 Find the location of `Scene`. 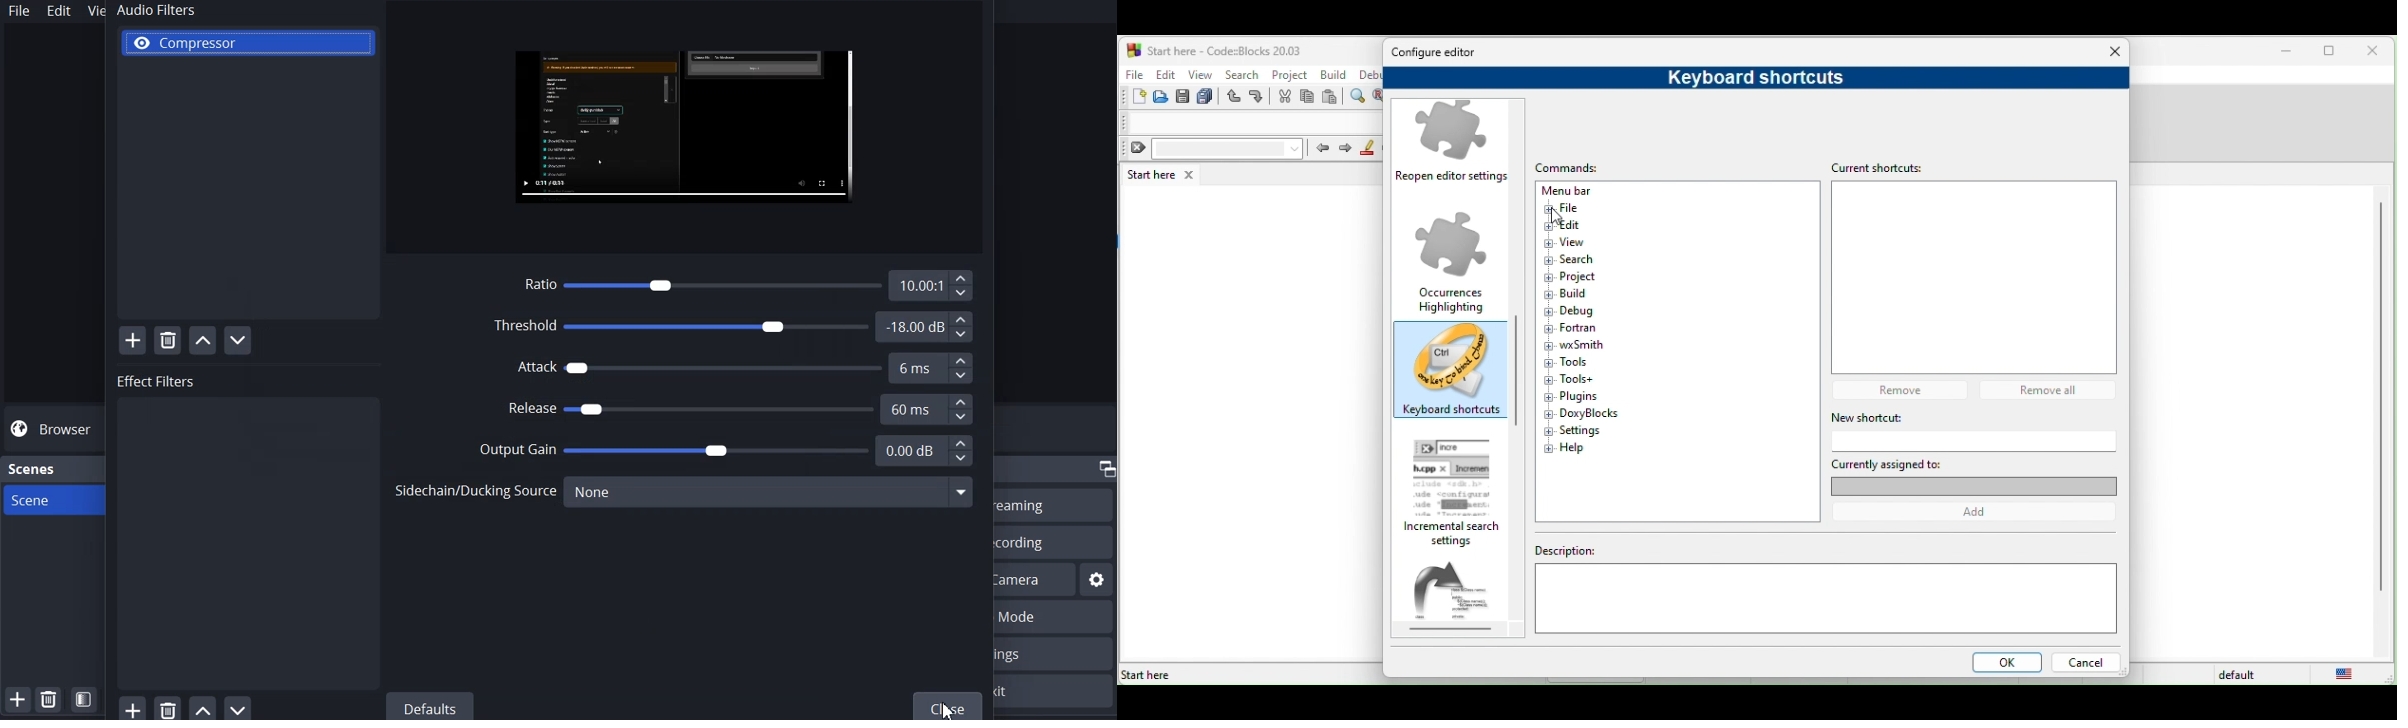

Scene is located at coordinates (49, 500).